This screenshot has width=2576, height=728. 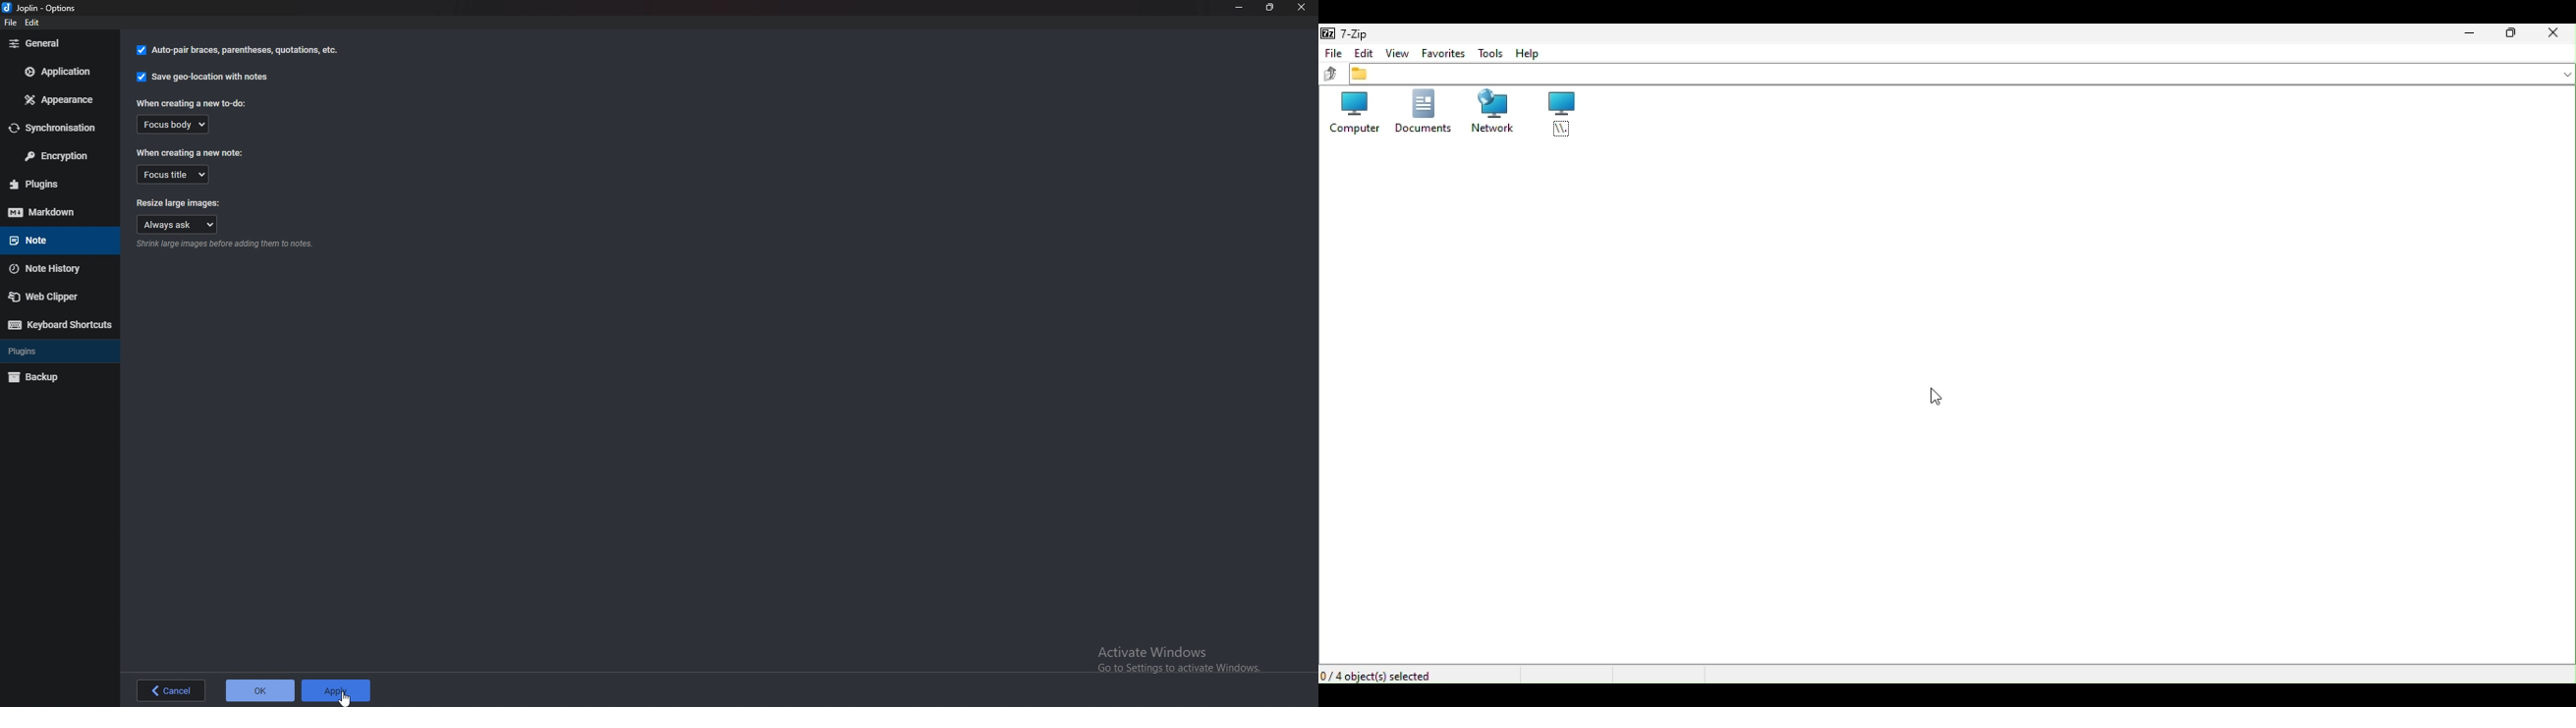 I want to click on Plugins, so click(x=58, y=184).